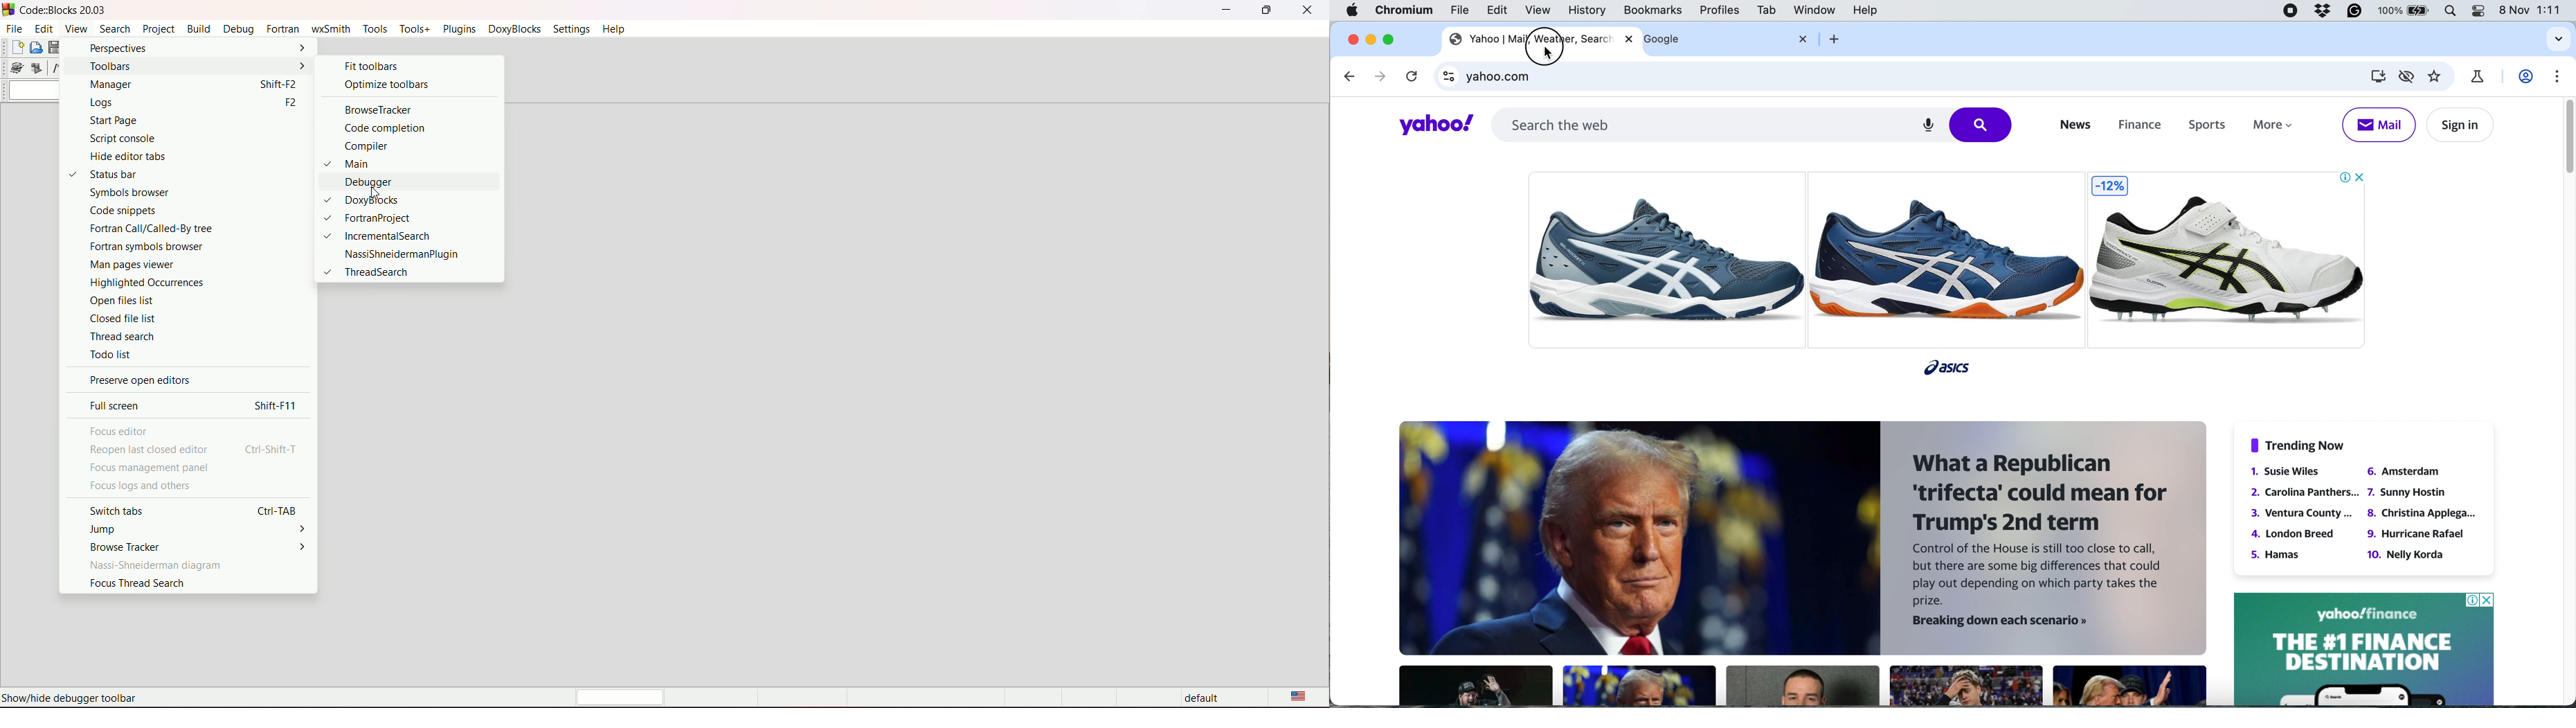  I want to click on finance, so click(2138, 126).